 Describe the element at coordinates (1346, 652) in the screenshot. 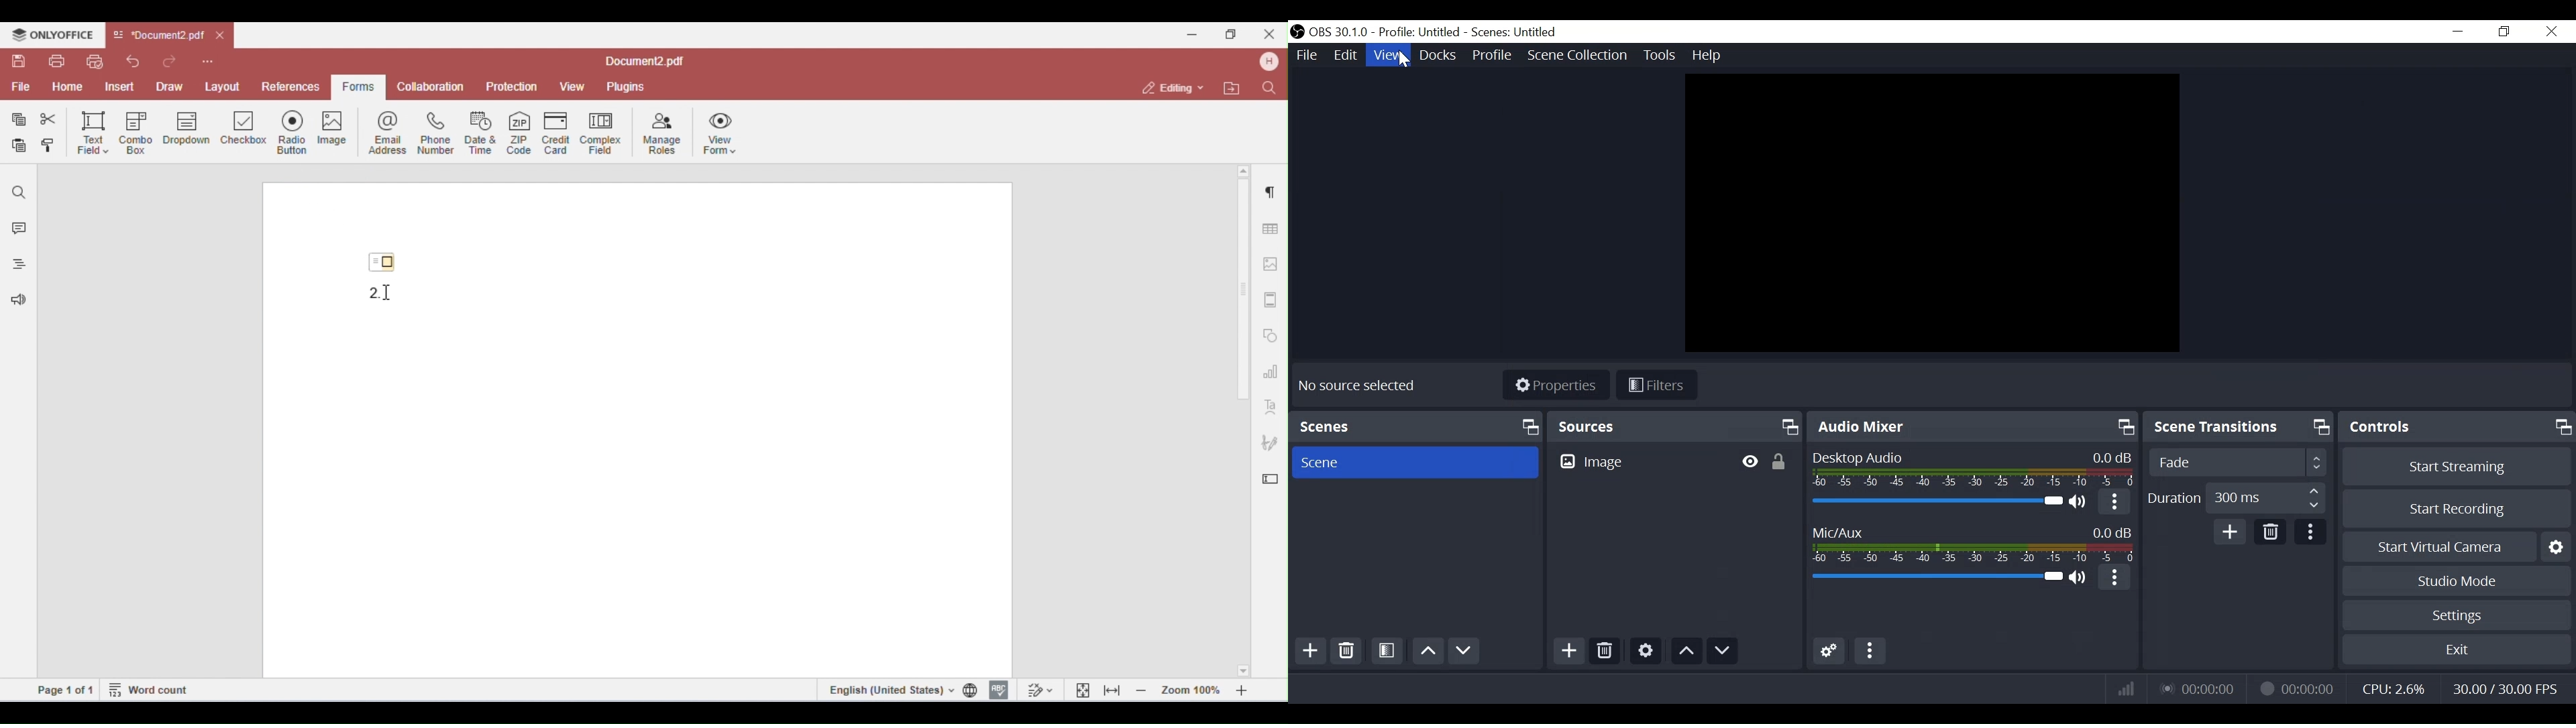

I see `Delete` at that location.